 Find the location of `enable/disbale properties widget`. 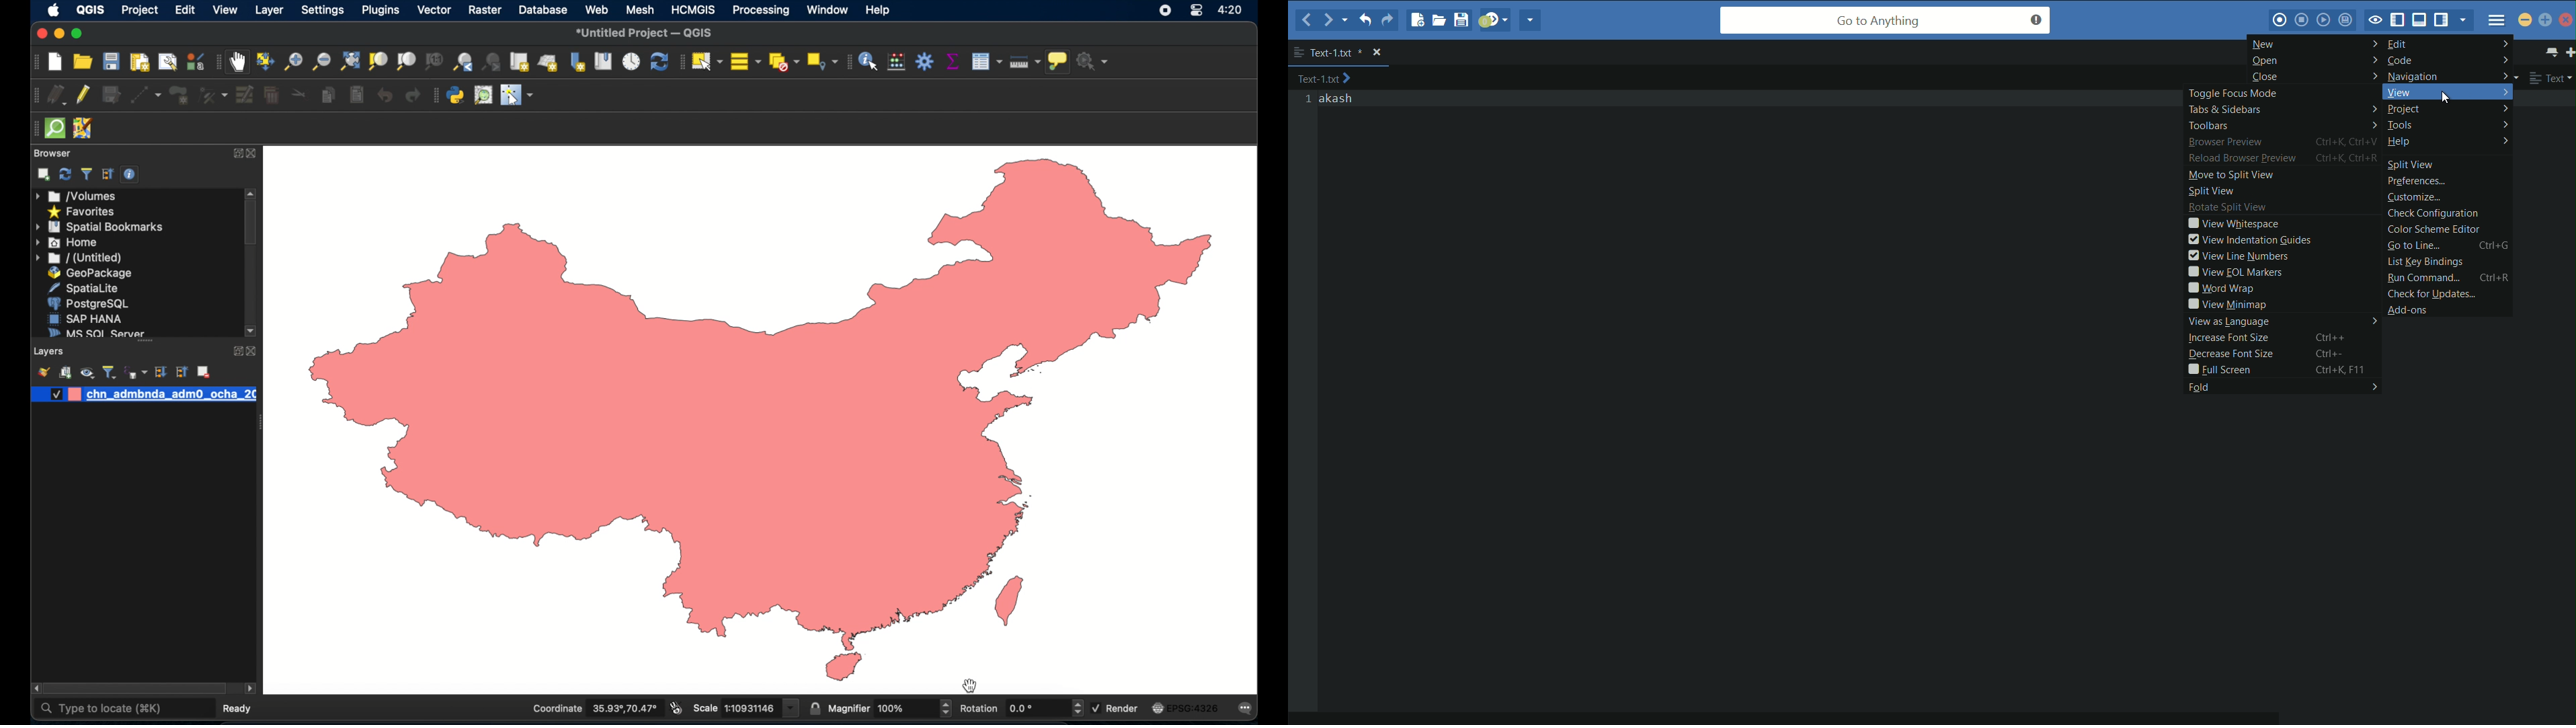

enable/disbale properties widget is located at coordinates (132, 175).